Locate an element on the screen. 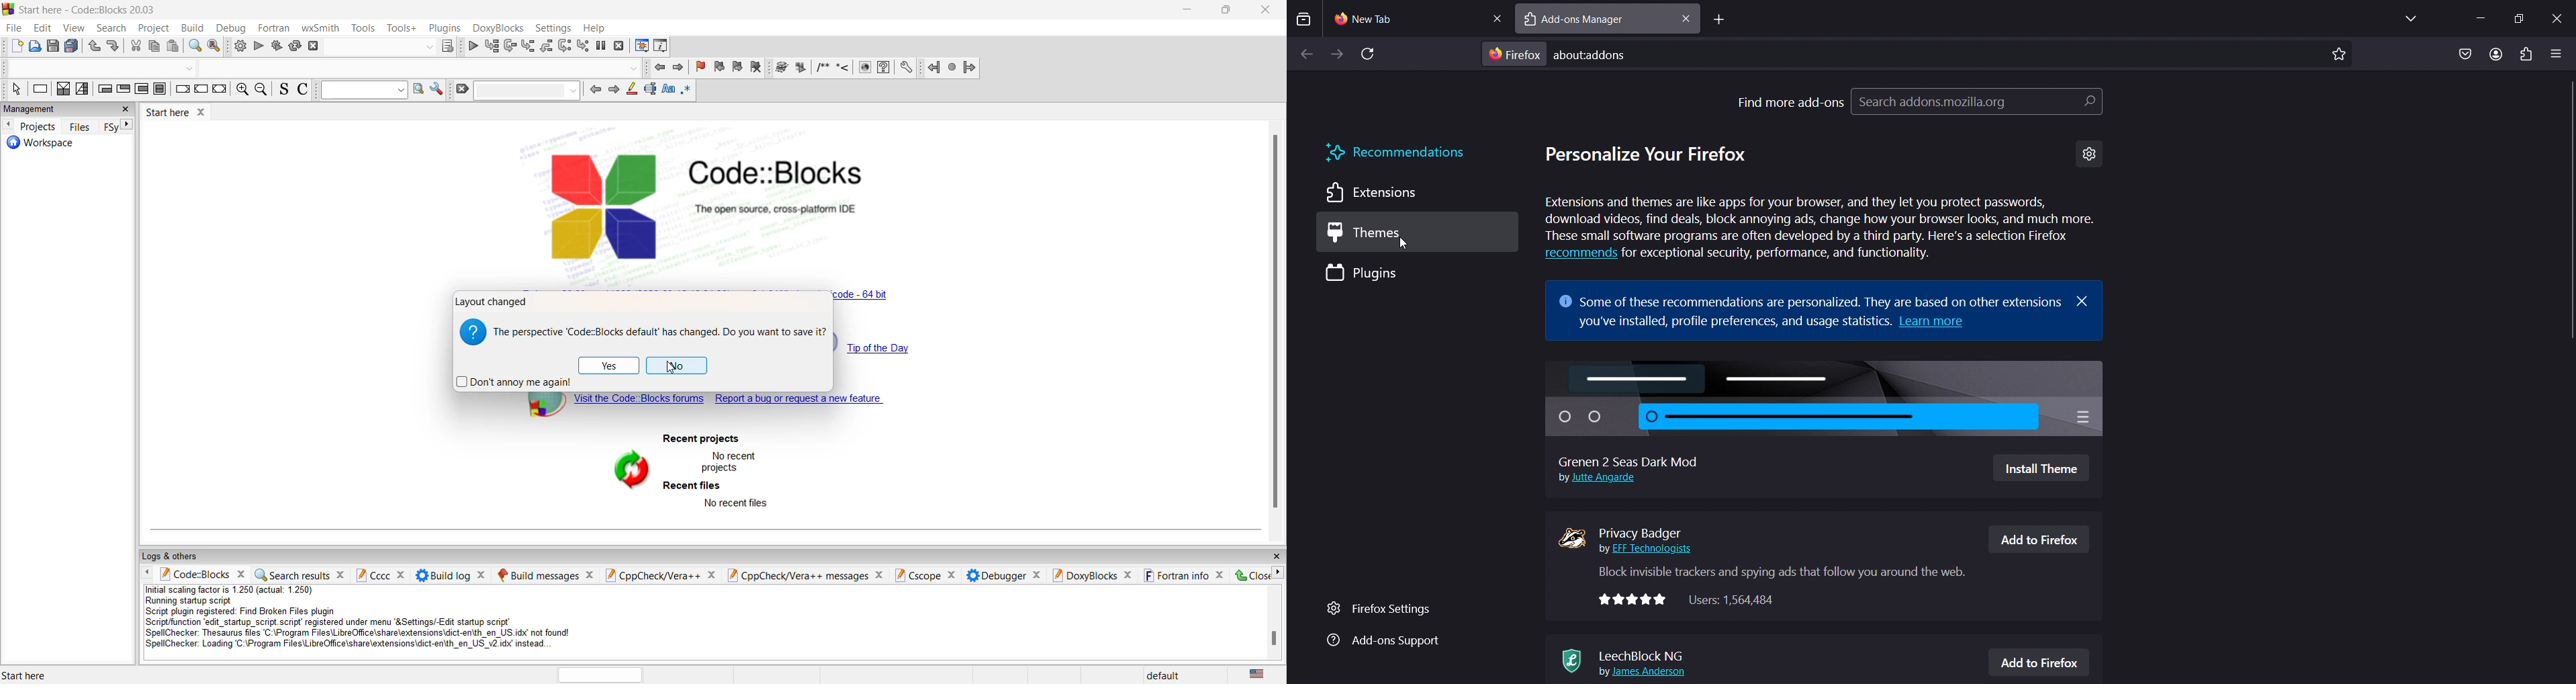 The image size is (2576, 700). settings is located at coordinates (437, 89).